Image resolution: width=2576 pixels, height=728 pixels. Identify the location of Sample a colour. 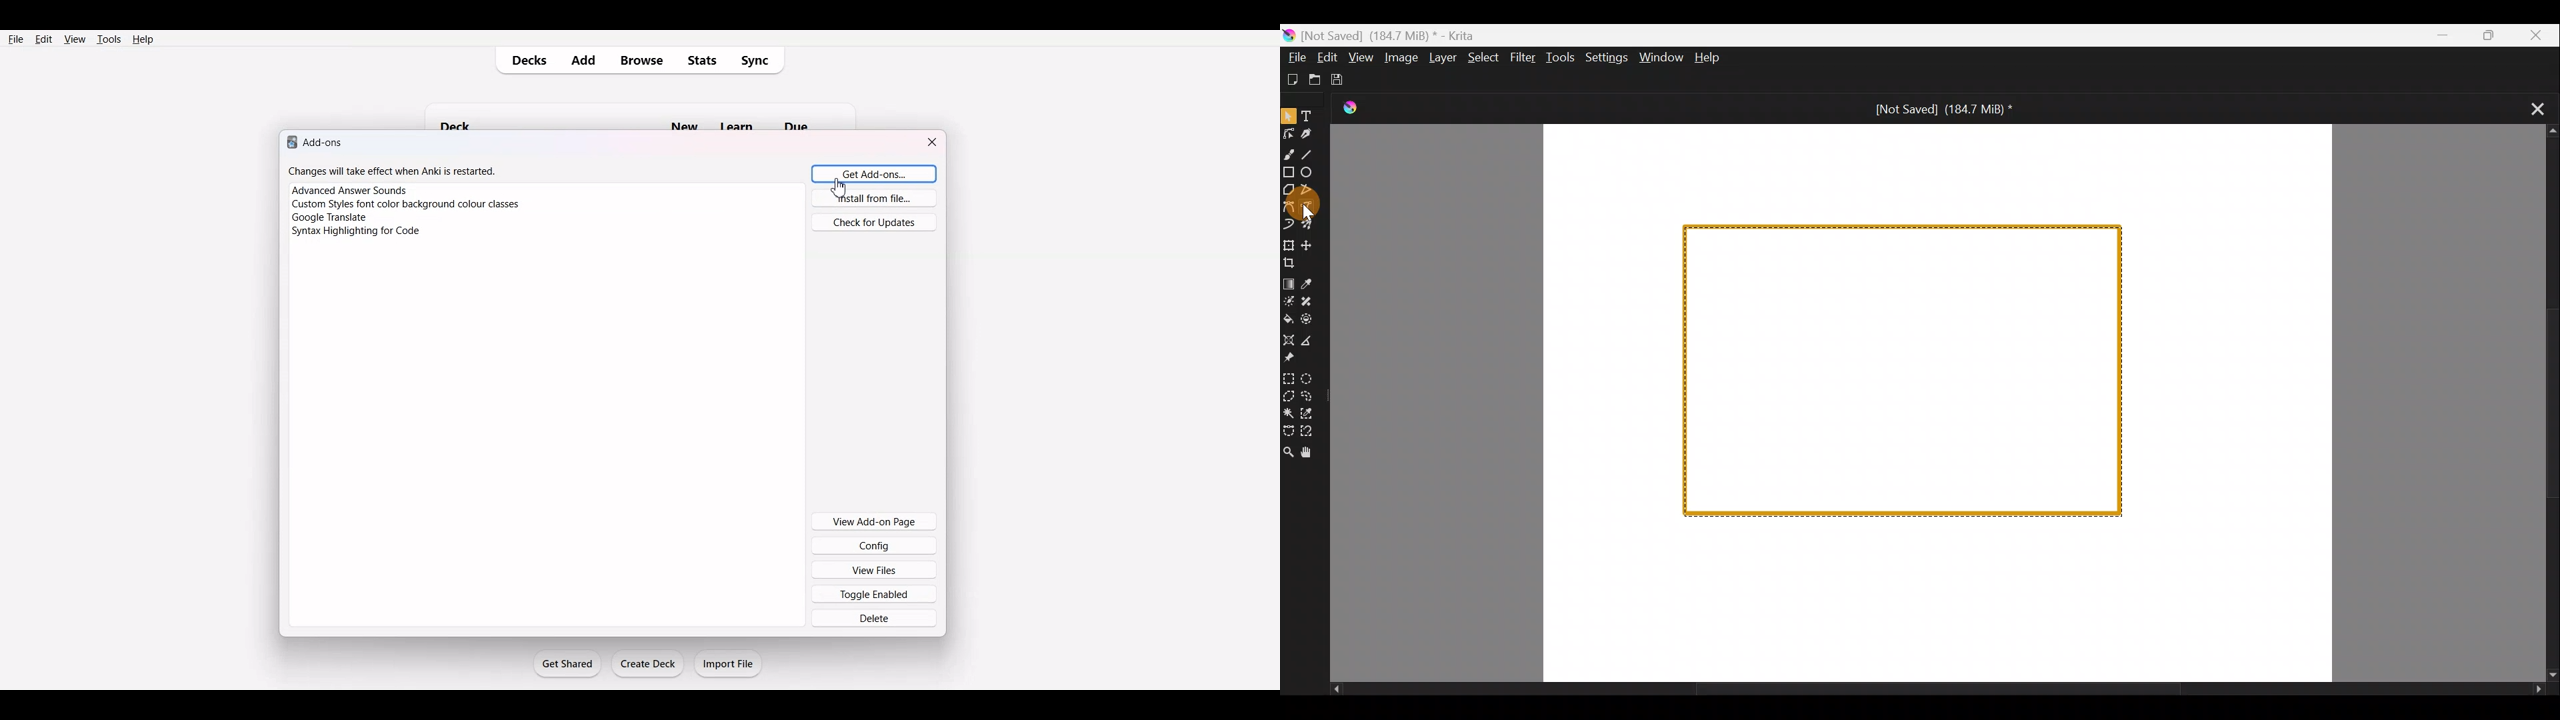
(1309, 284).